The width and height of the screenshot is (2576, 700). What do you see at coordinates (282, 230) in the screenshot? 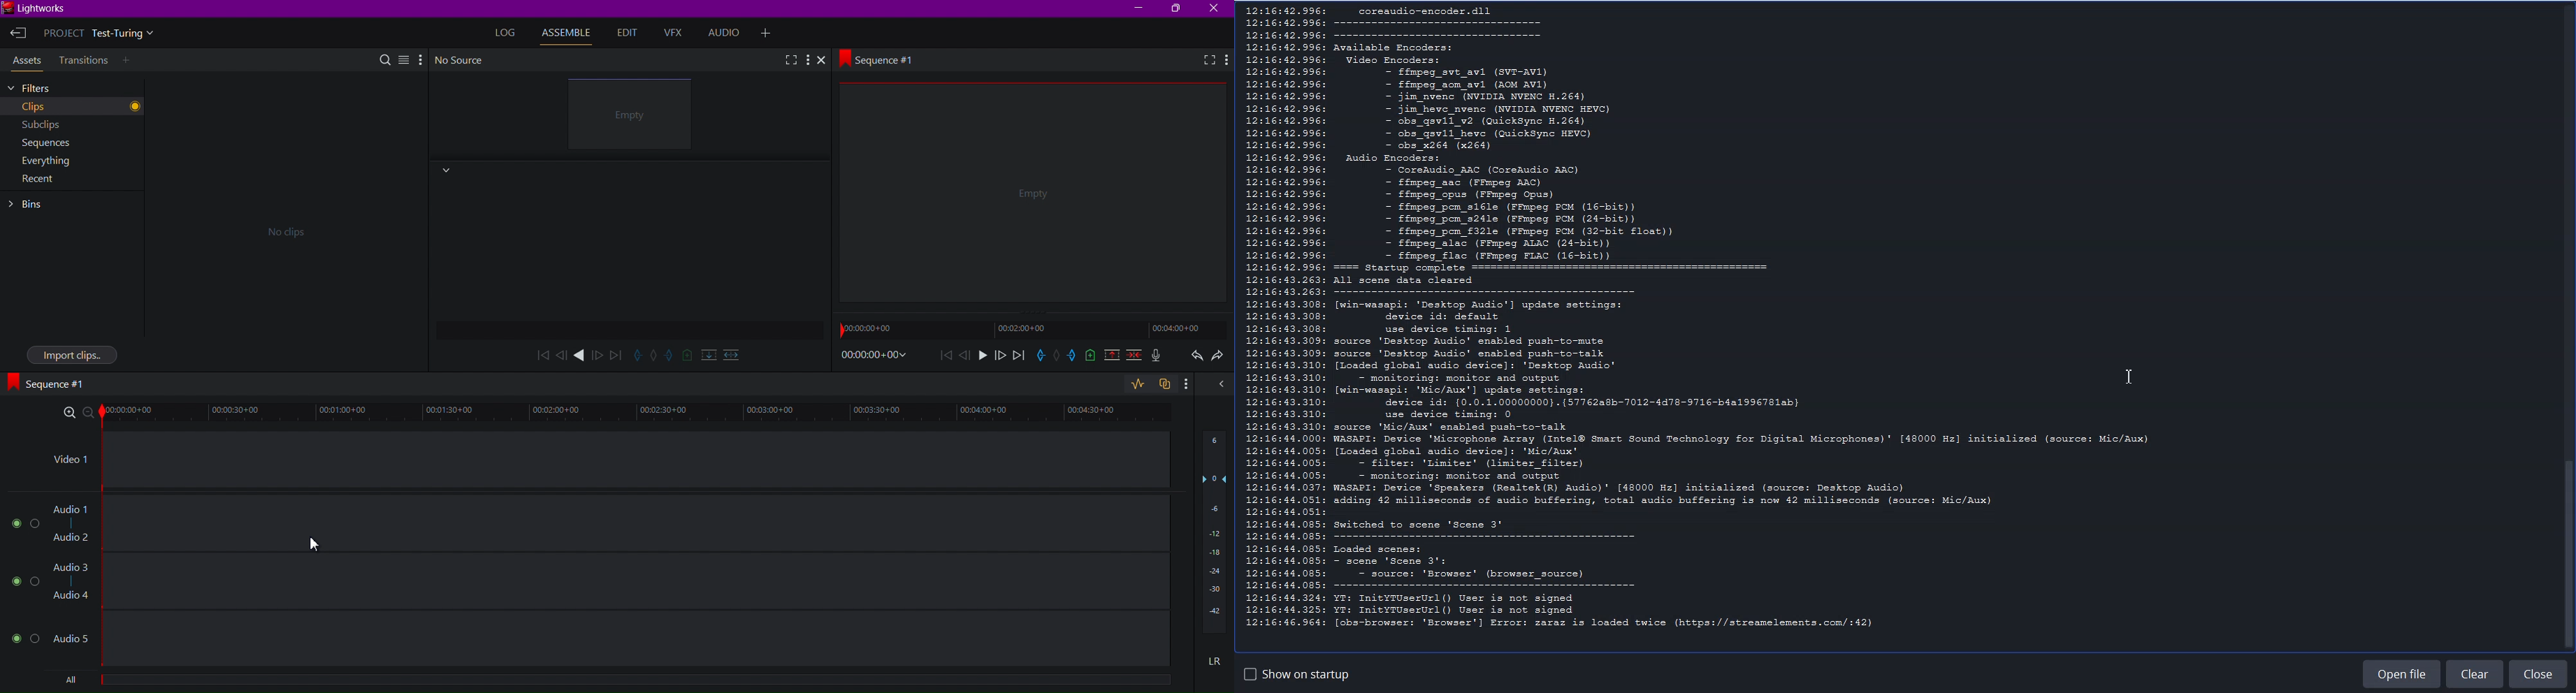
I see `No clips` at bounding box center [282, 230].